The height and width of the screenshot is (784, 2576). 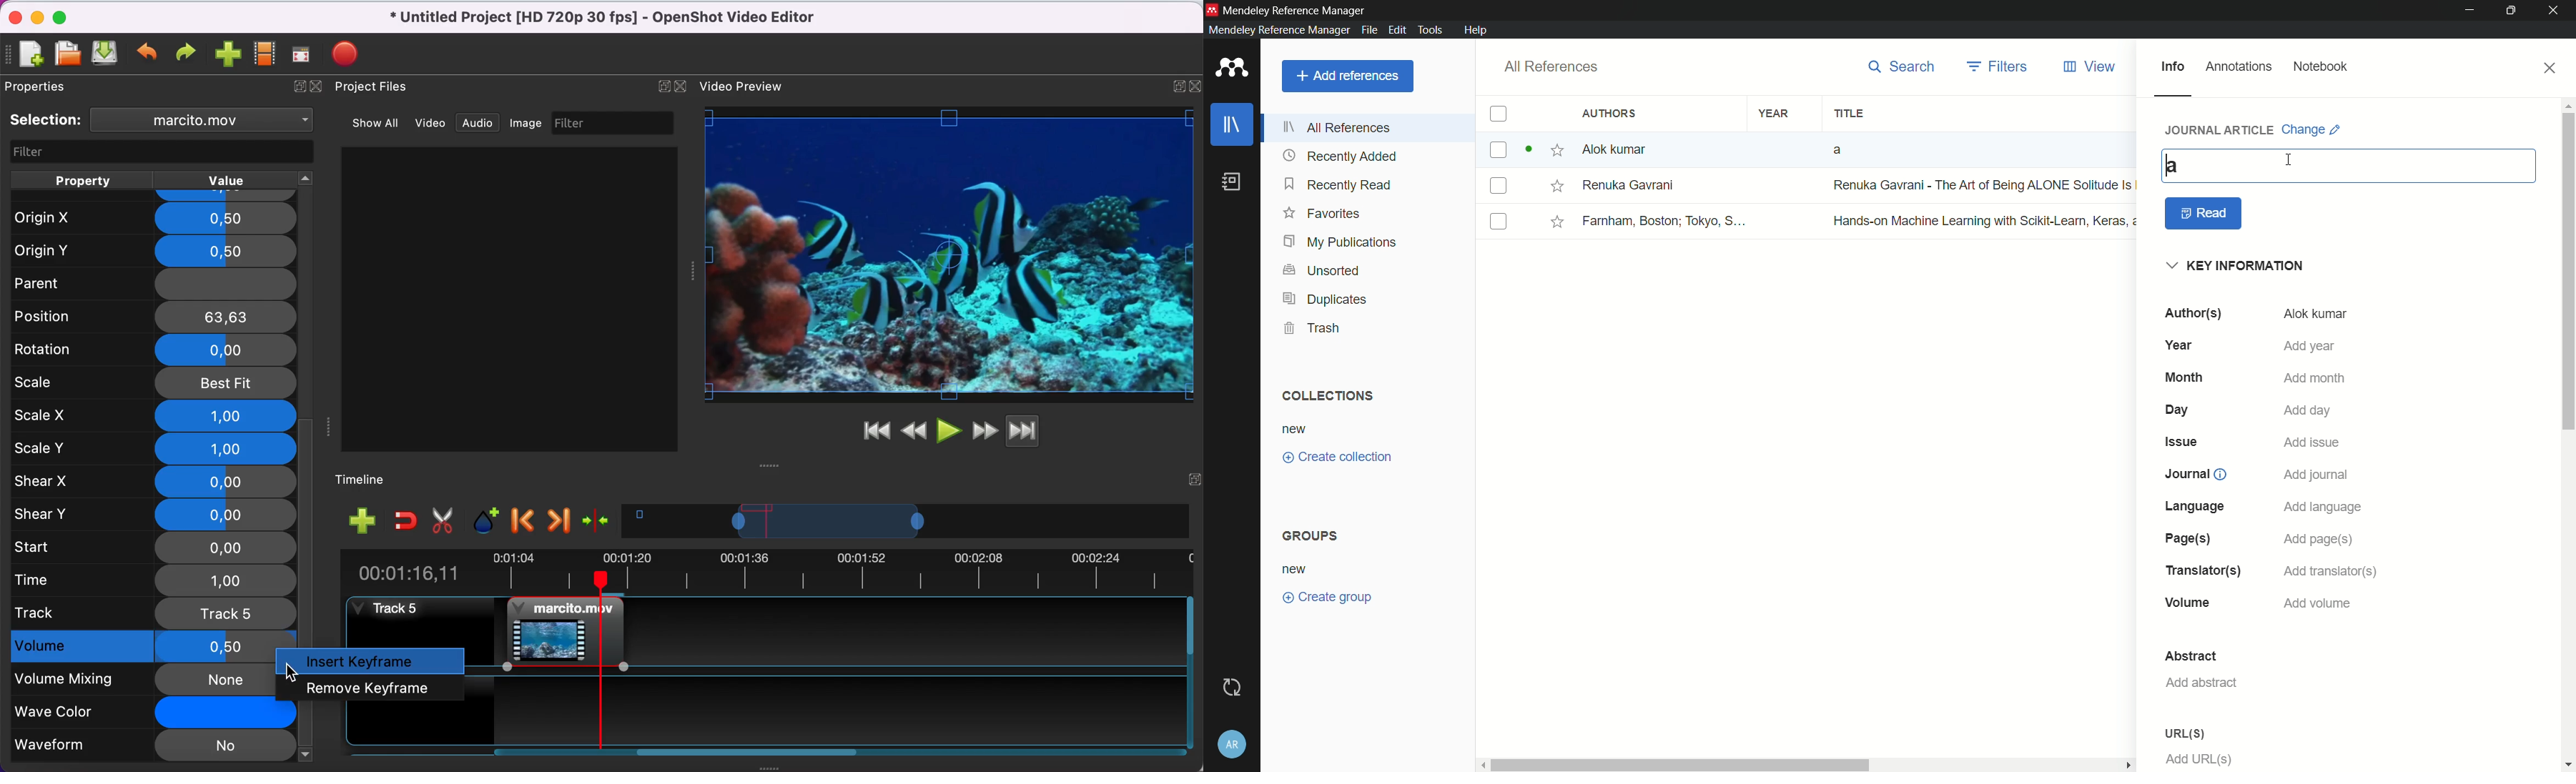 What do you see at coordinates (1193, 476) in the screenshot?
I see `expand/hide` at bounding box center [1193, 476].